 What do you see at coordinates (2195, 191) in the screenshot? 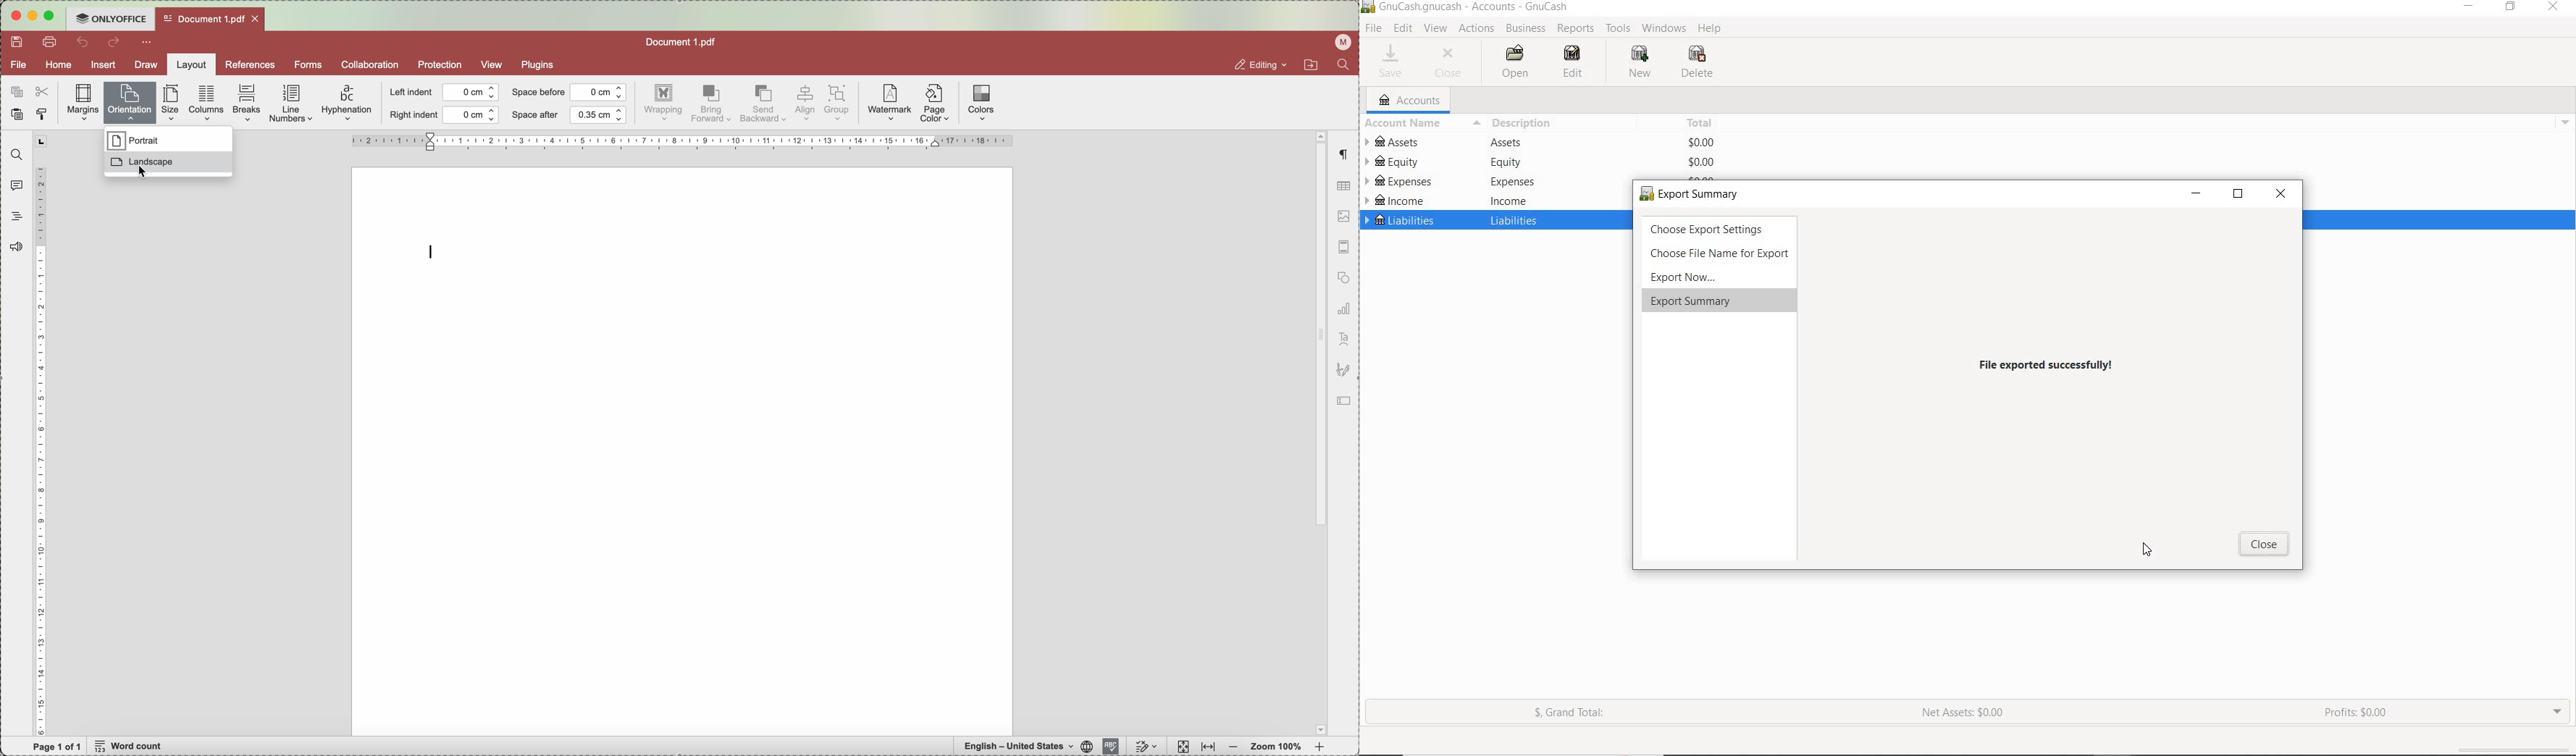
I see `minimize` at bounding box center [2195, 191].